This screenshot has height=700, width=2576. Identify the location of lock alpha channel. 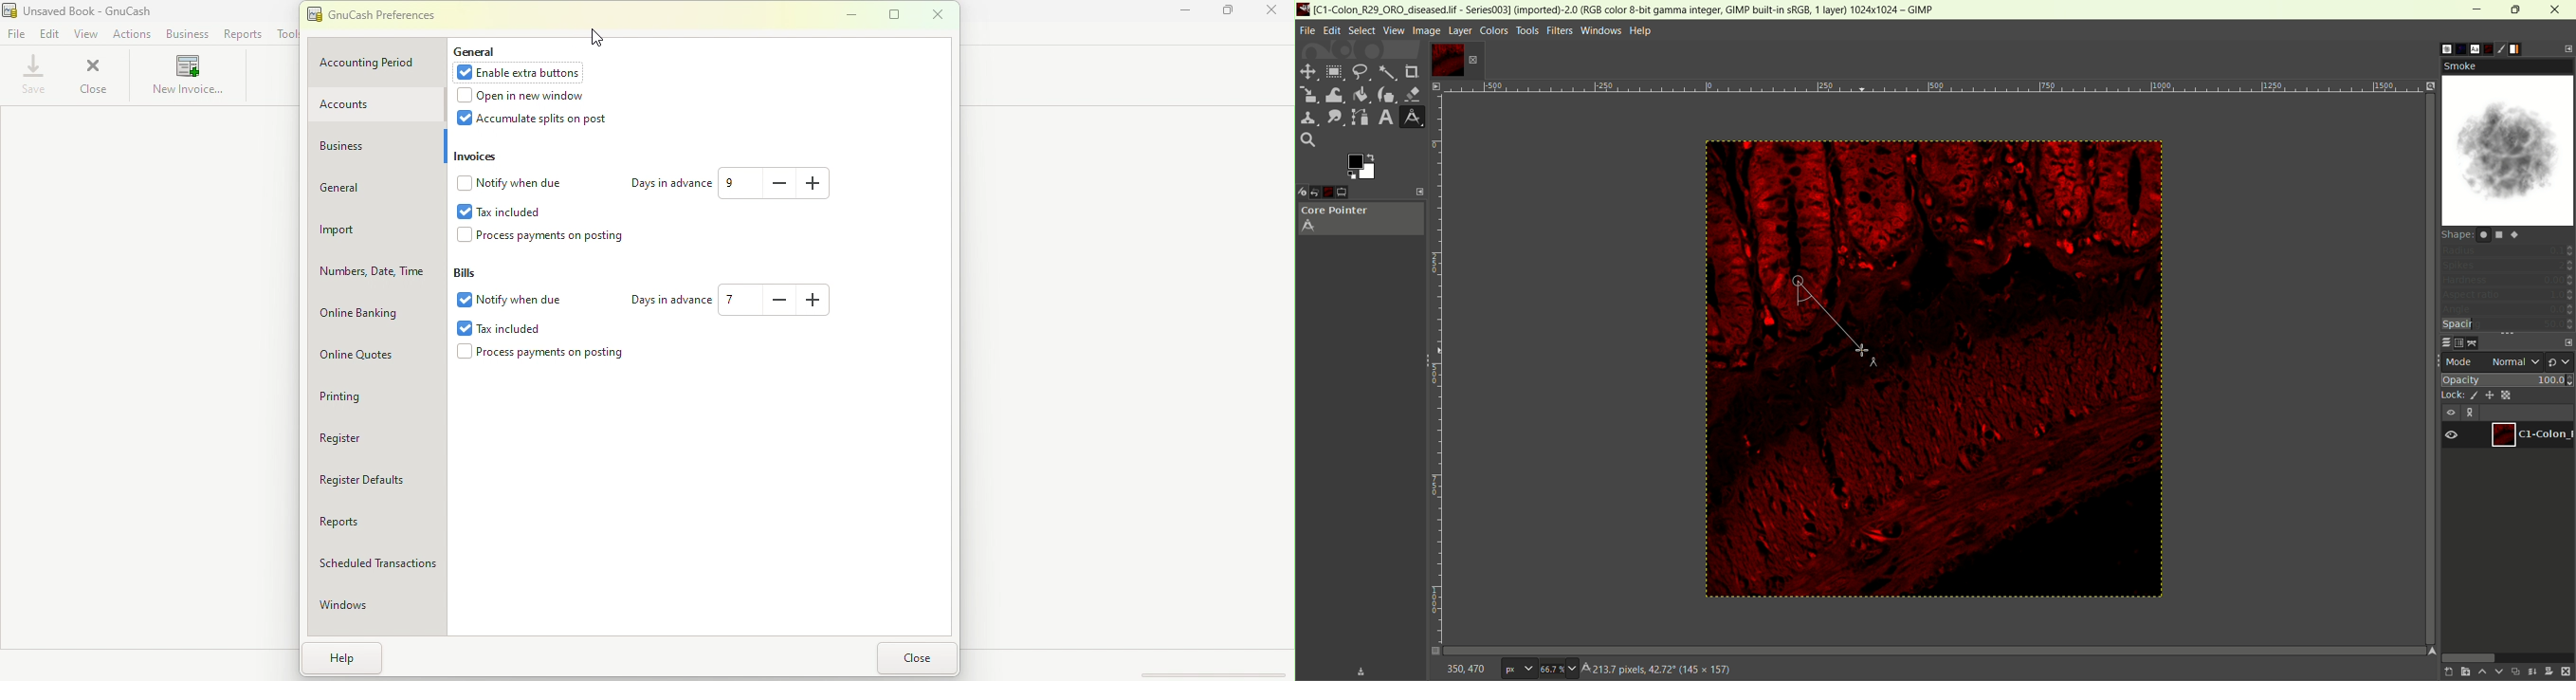
(2506, 395).